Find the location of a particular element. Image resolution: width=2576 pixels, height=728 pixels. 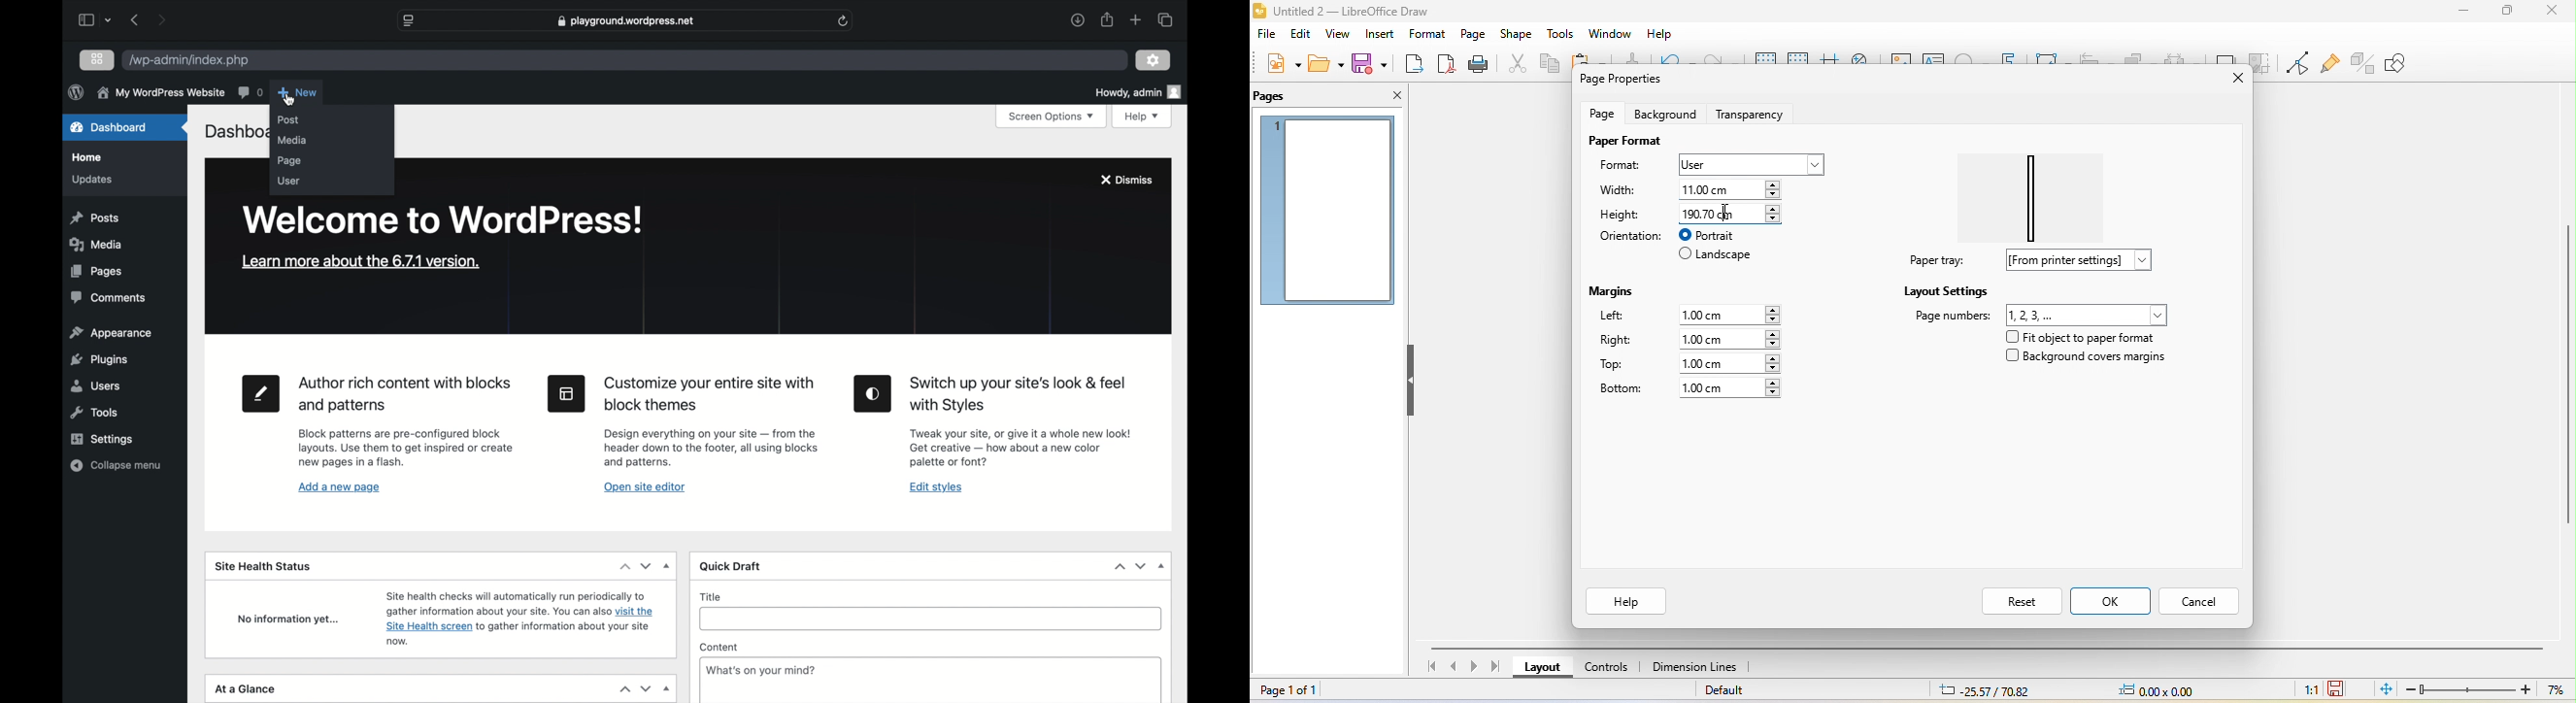

tools is located at coordinates (94, 412).